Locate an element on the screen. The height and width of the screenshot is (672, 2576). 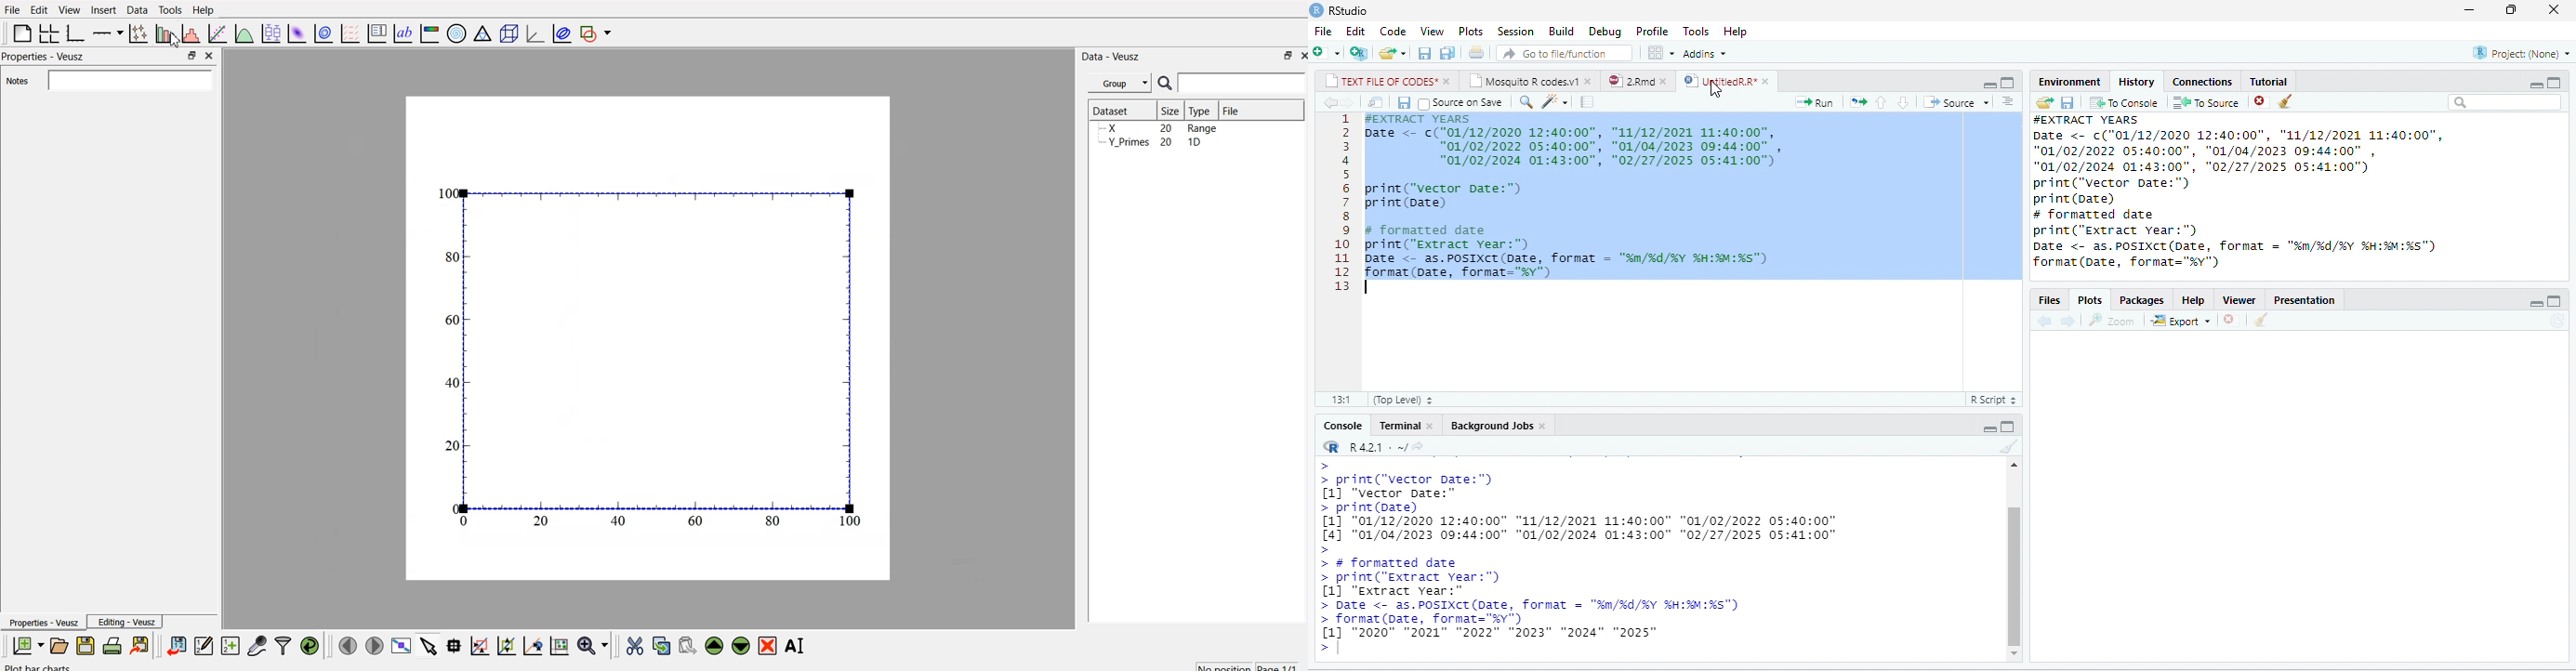
Terminal  is located at coordinates (1398, 426).